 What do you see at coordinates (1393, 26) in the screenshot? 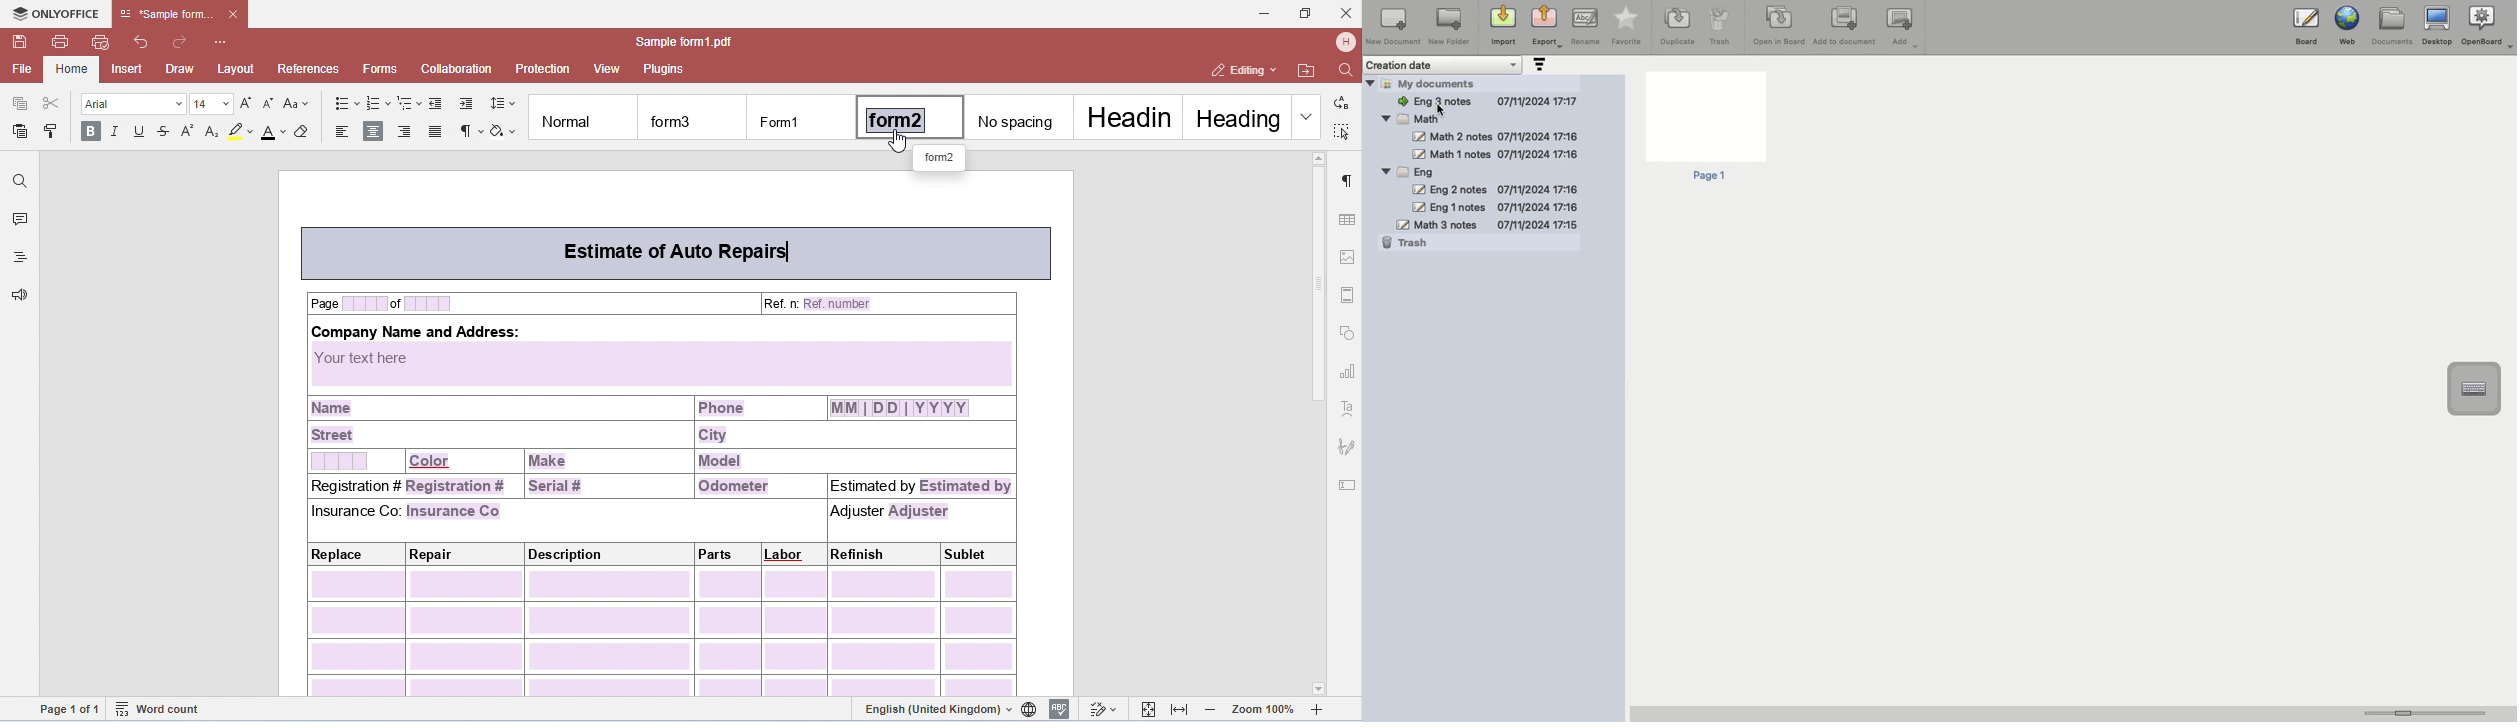
I see `New document` at bounding box center [1393, 26].